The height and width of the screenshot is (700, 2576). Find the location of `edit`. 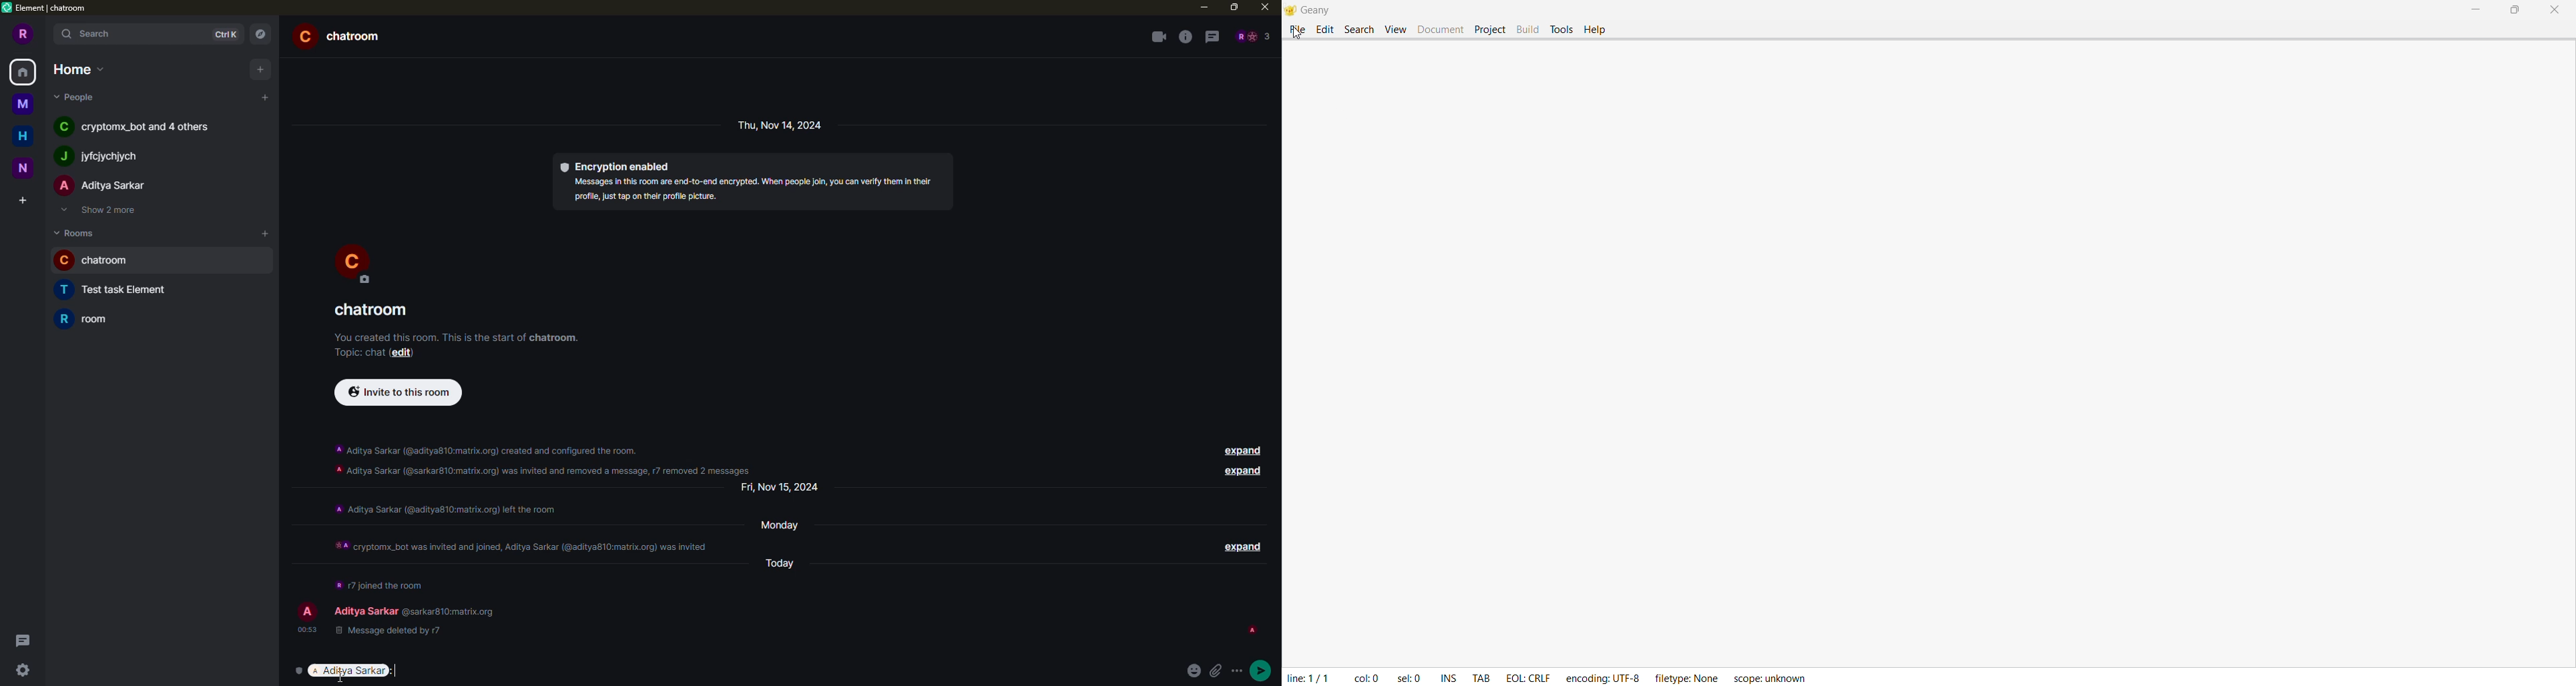

edit is located at coordinates (407, 353).